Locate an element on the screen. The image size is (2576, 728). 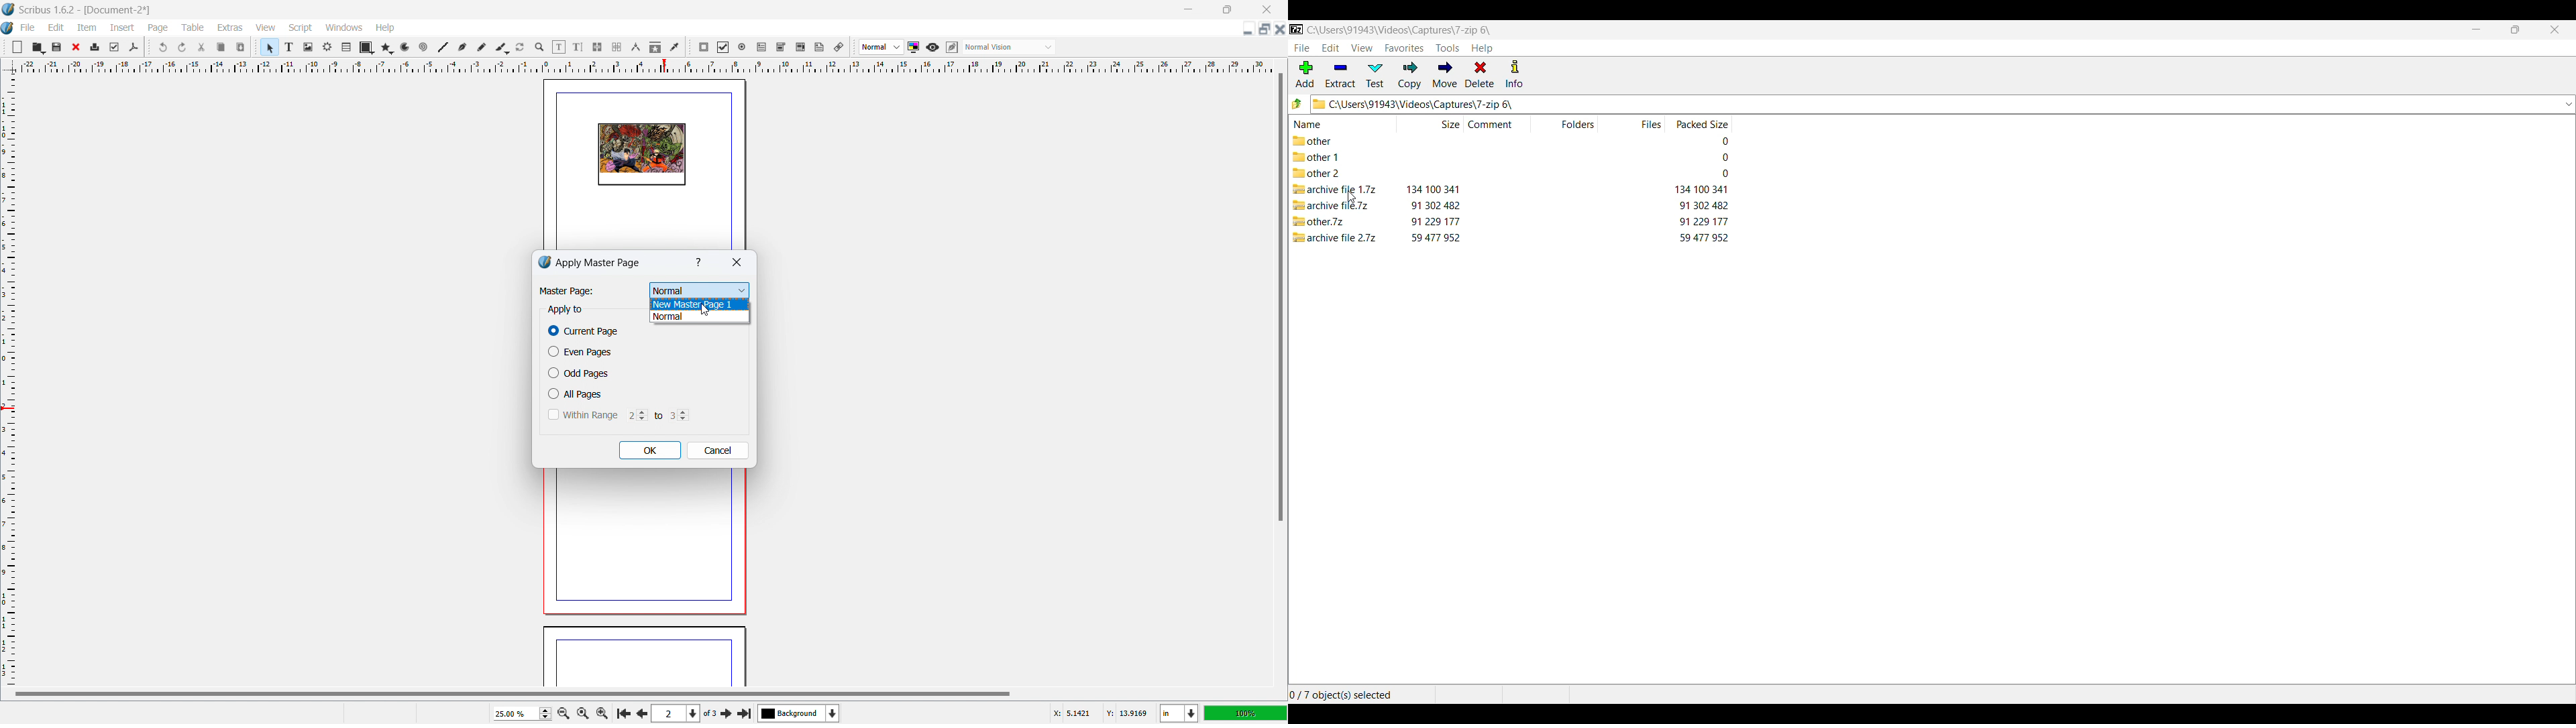
horizontal ruler is located at coordinates (645, 66).